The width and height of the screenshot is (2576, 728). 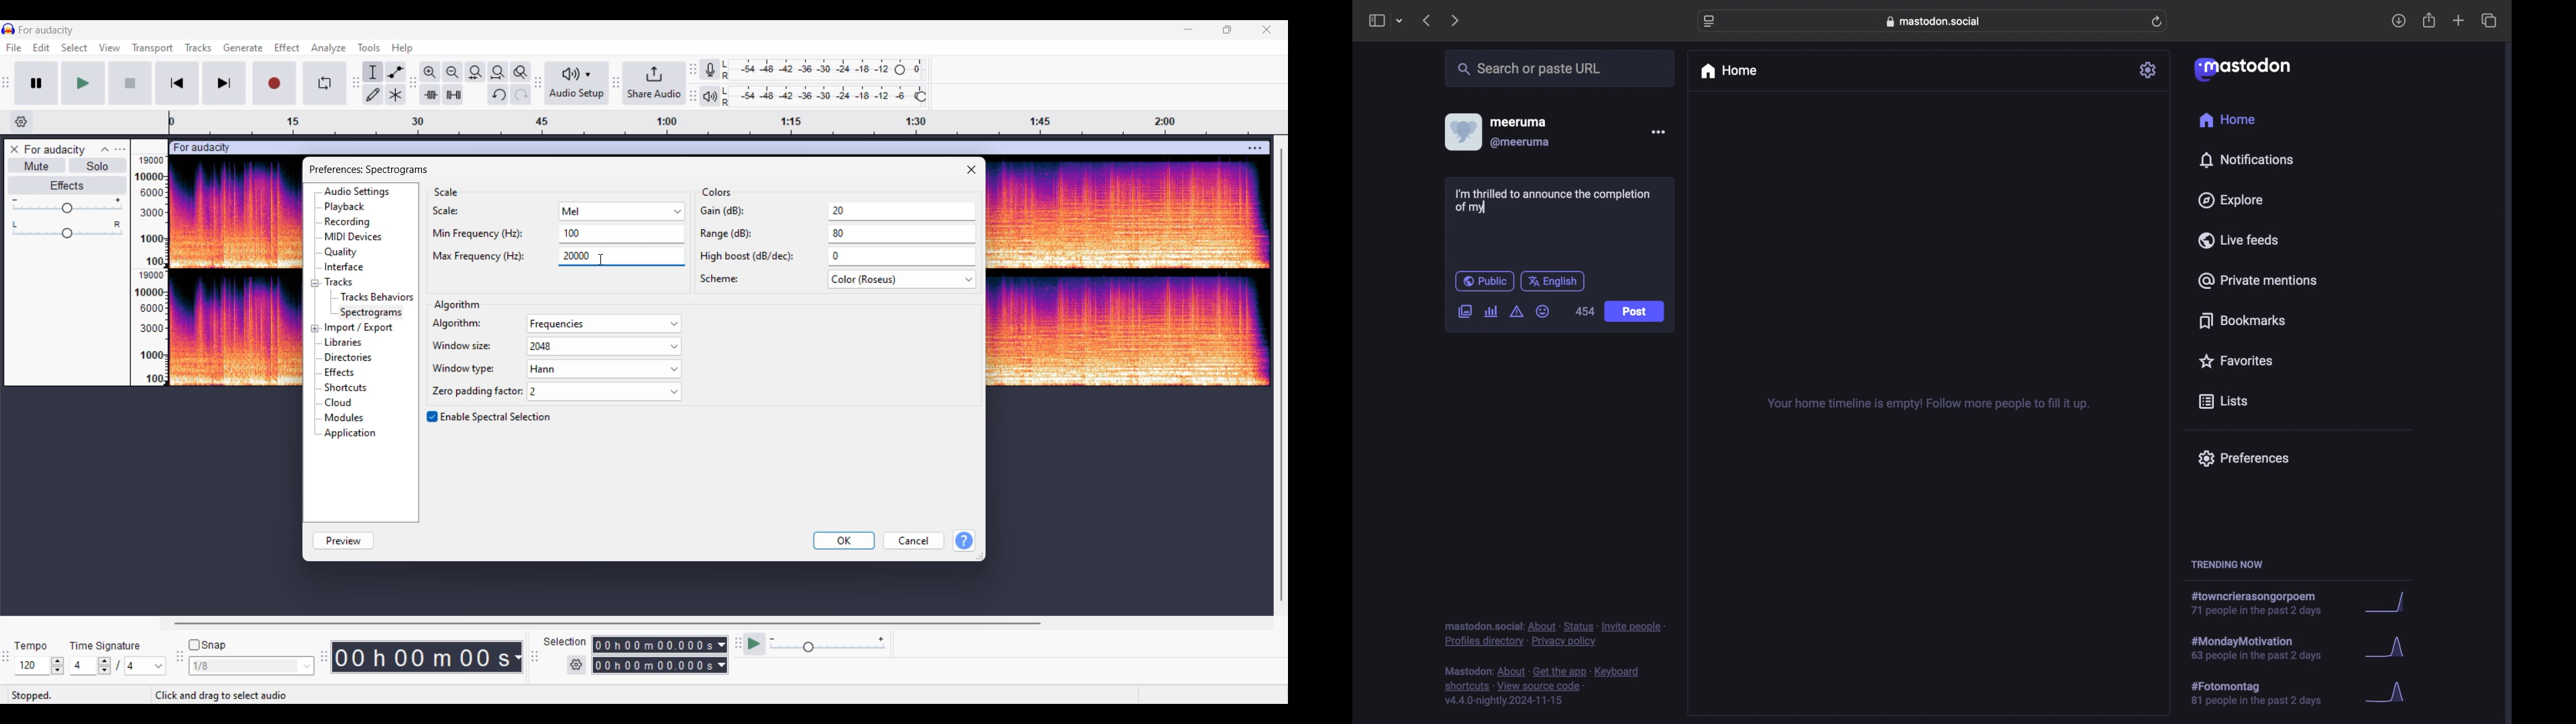 I want to click on web address, so click(x=1933, y=21).